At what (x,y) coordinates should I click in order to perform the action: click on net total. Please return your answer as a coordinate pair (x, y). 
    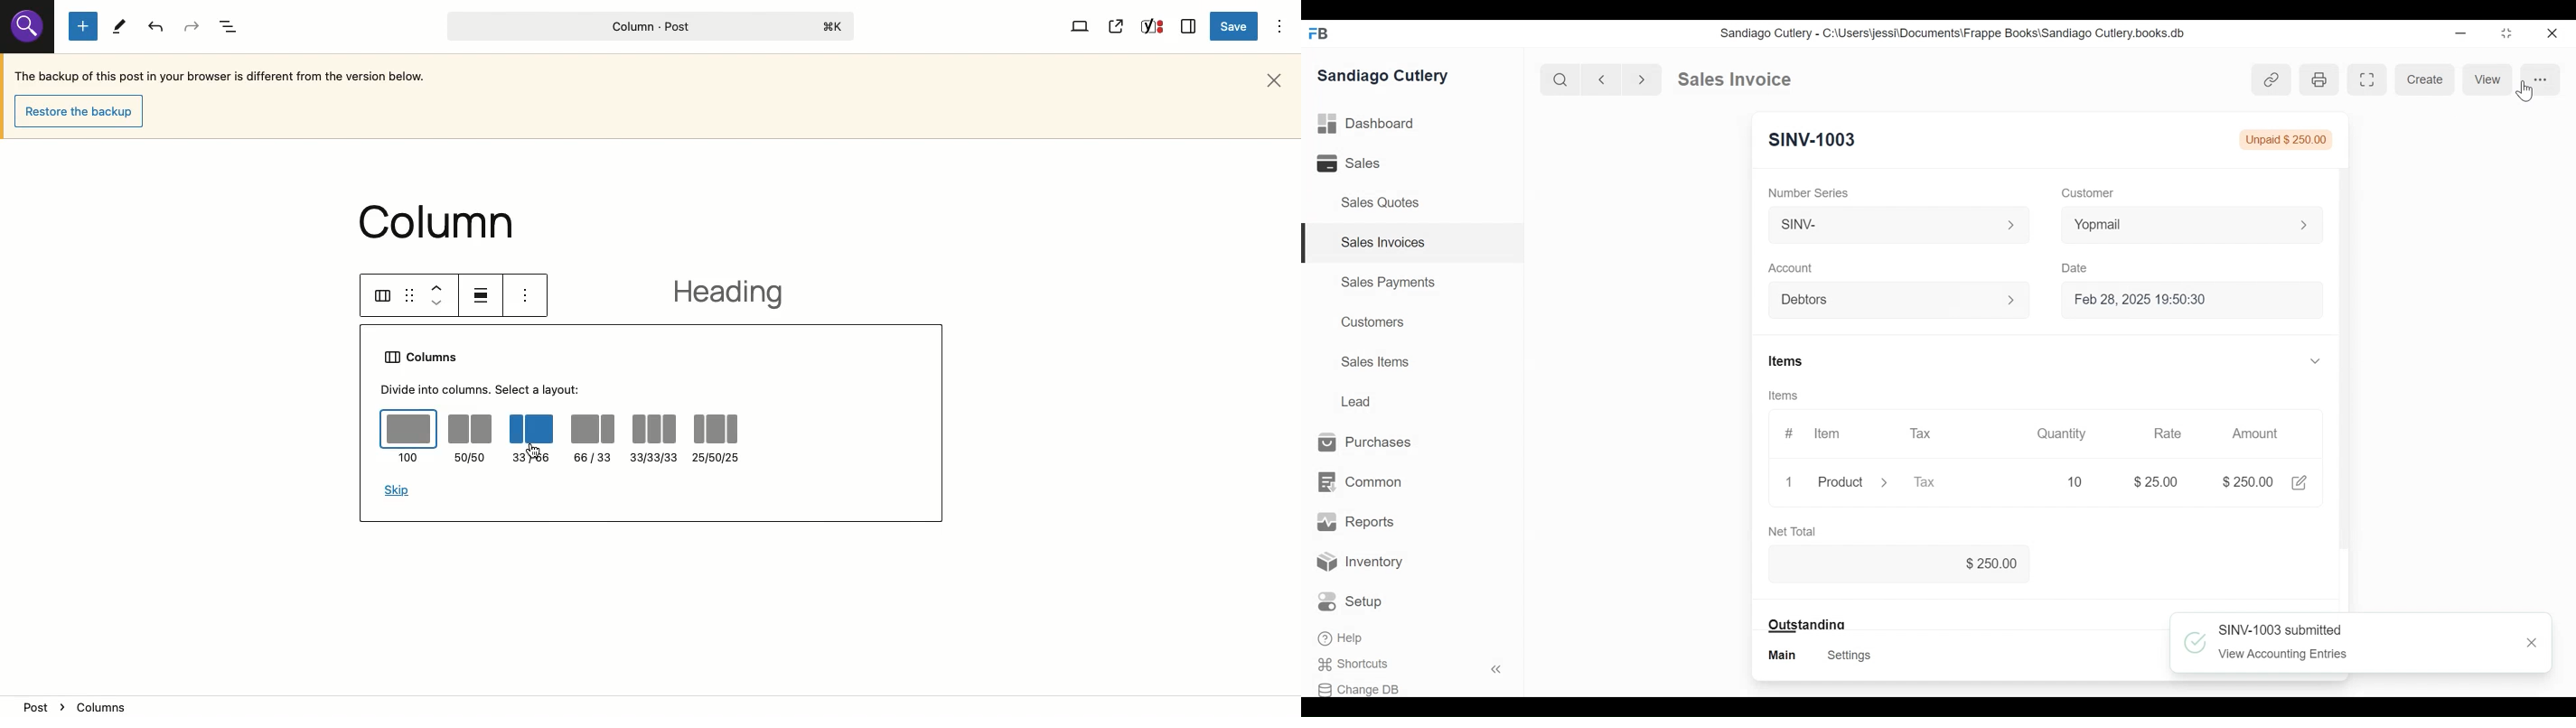
    Looking at the image, I should click on (1808, 530).